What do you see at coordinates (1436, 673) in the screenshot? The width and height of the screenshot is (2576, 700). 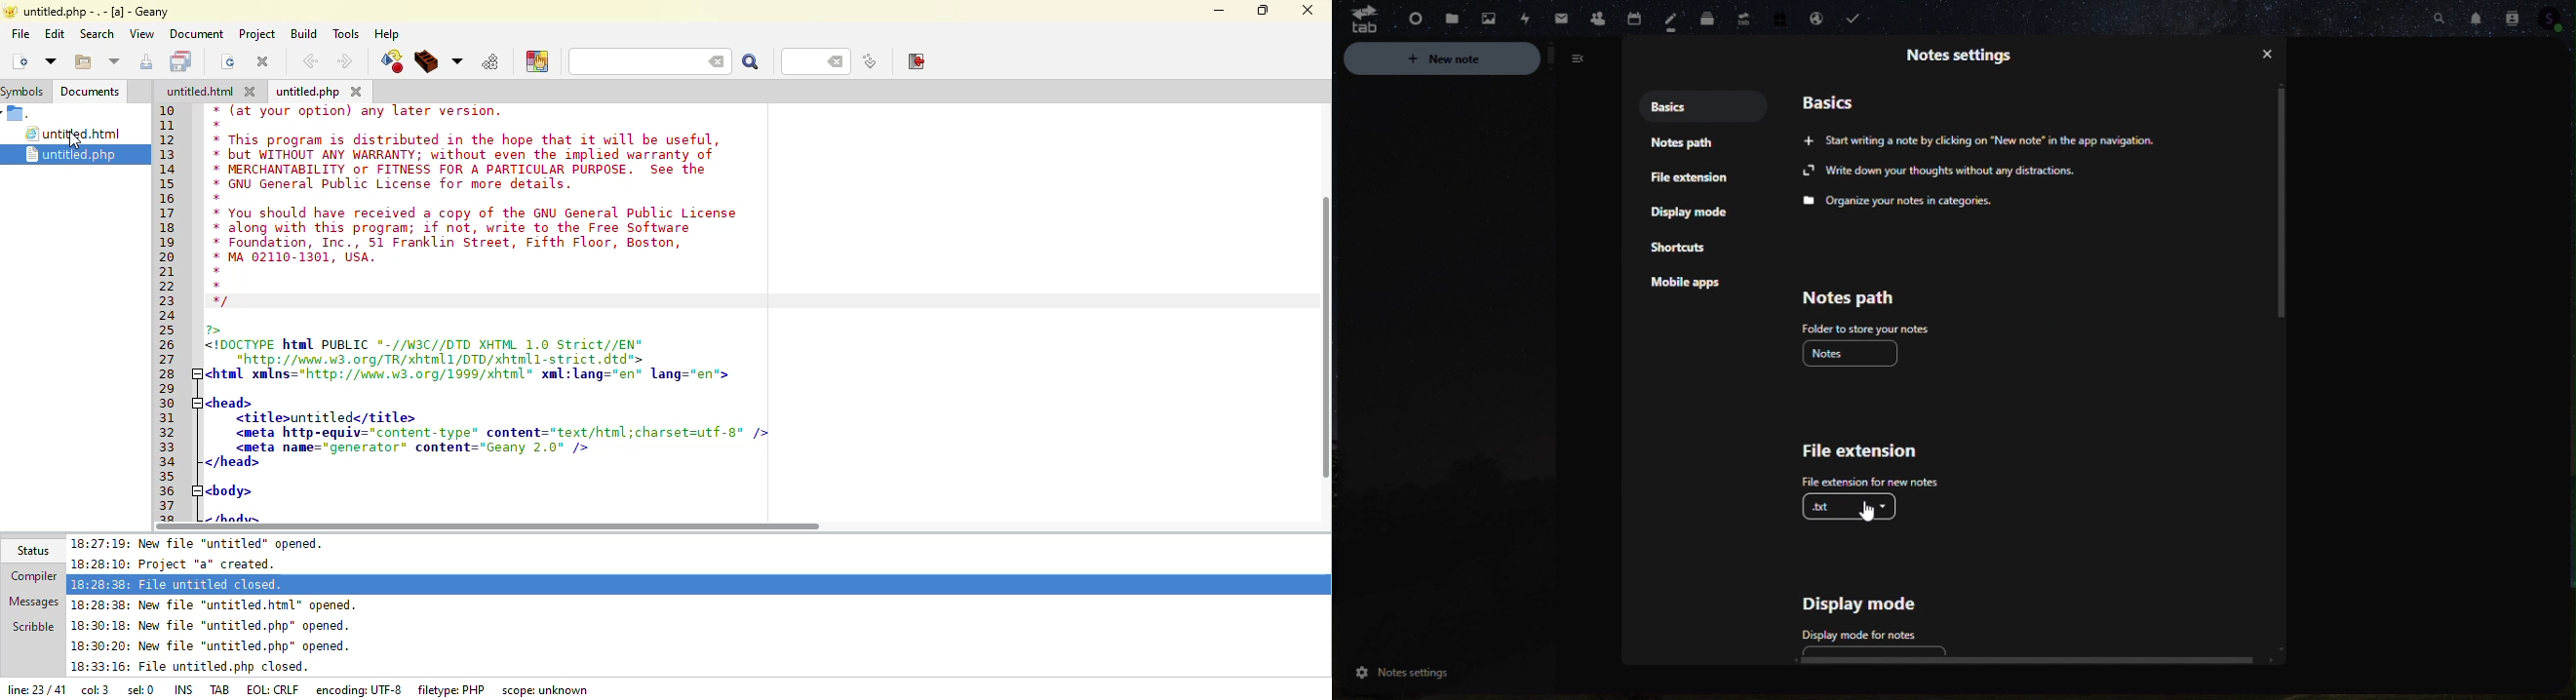 I see `Notes Settings` at bounding box center [1436, 673].